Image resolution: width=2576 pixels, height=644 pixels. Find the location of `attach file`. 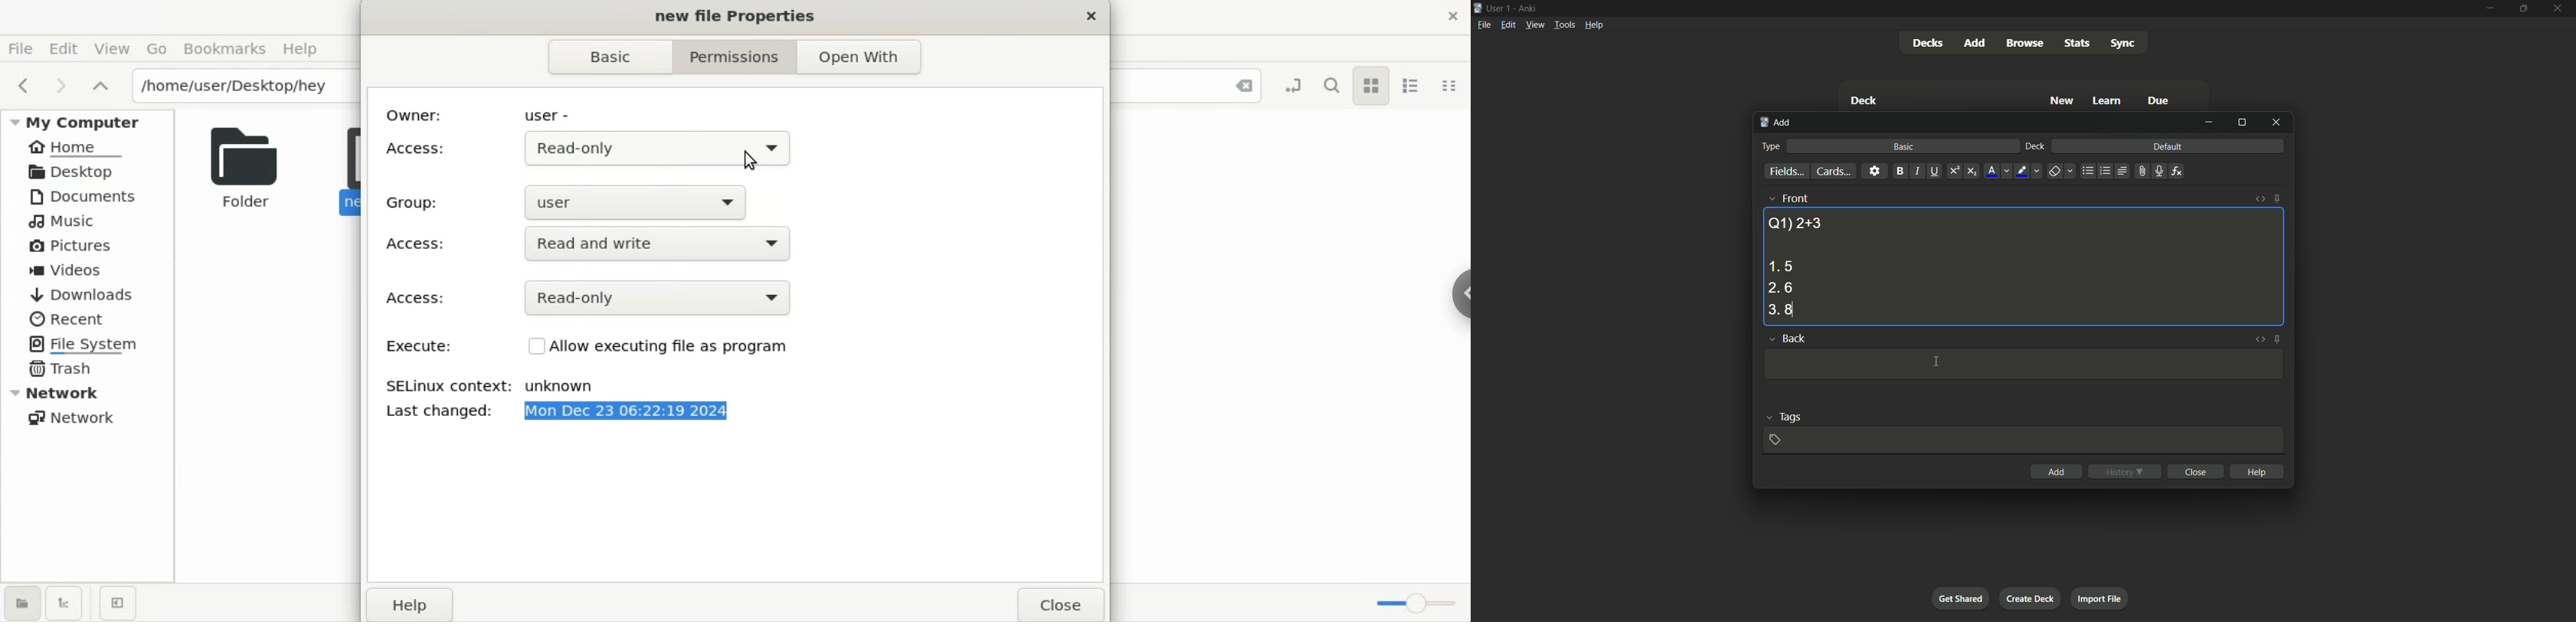

attach file is located at coordinates (2141, 171).